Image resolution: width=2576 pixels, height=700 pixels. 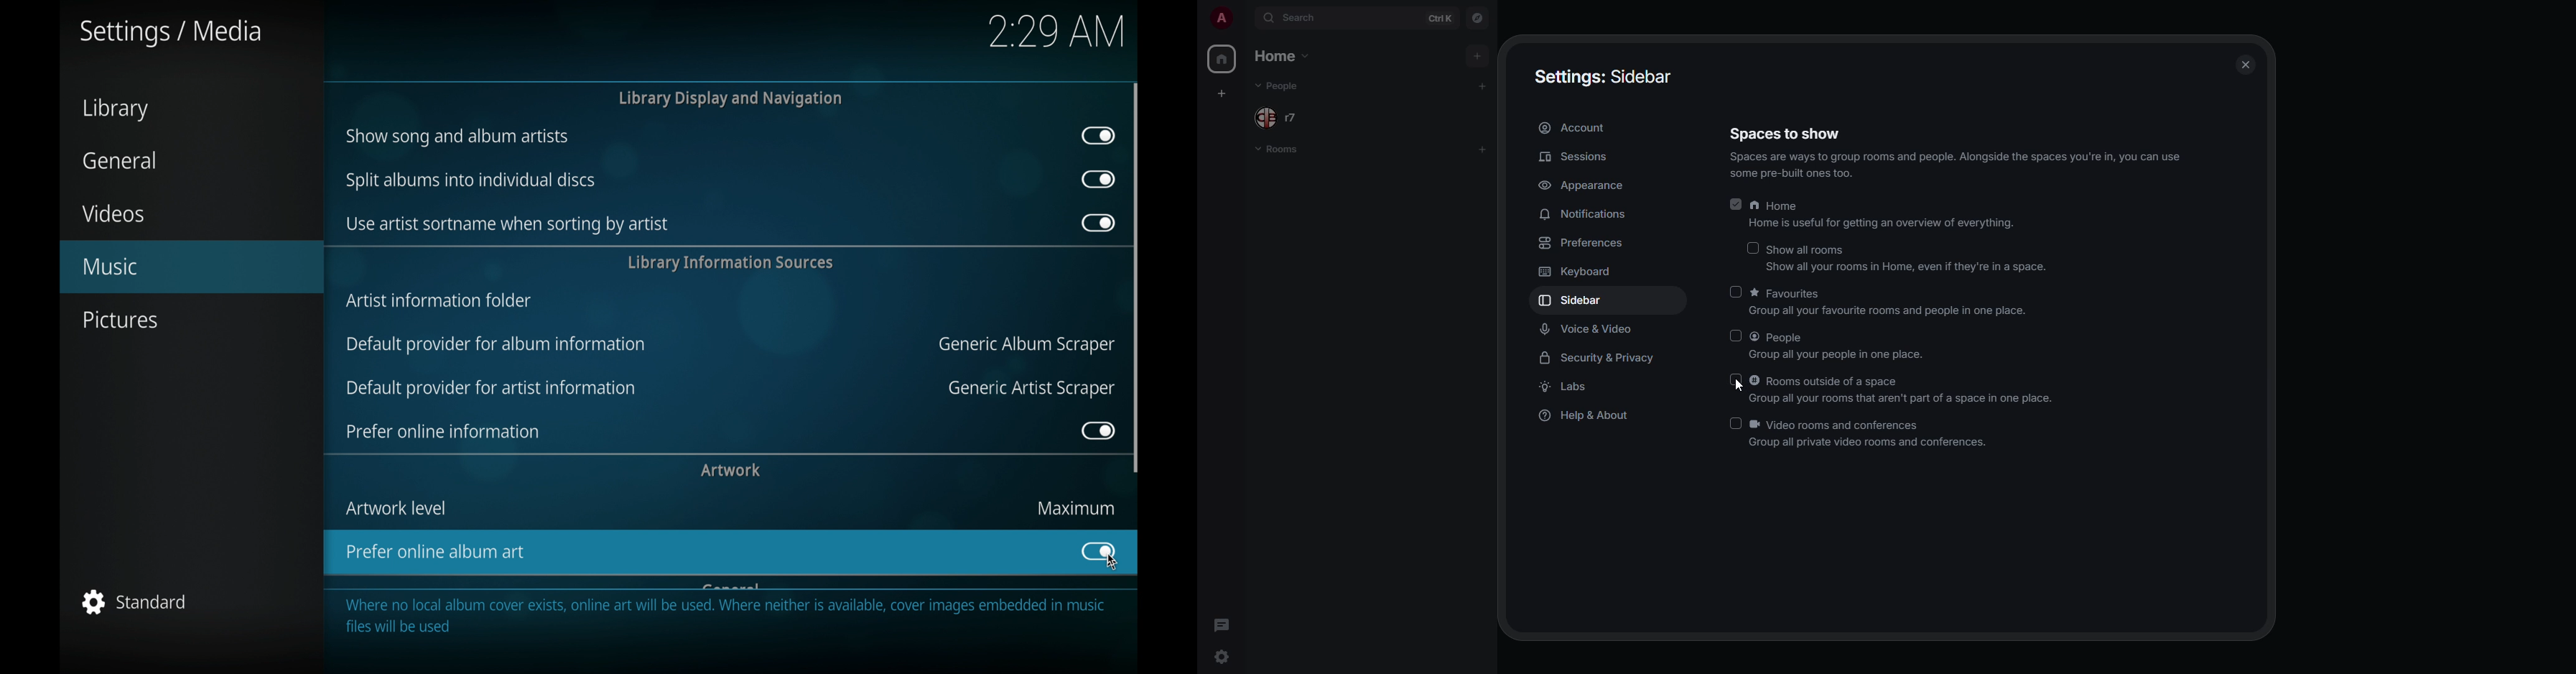 I want to click on sidebar, so click(x=1578, y=298).